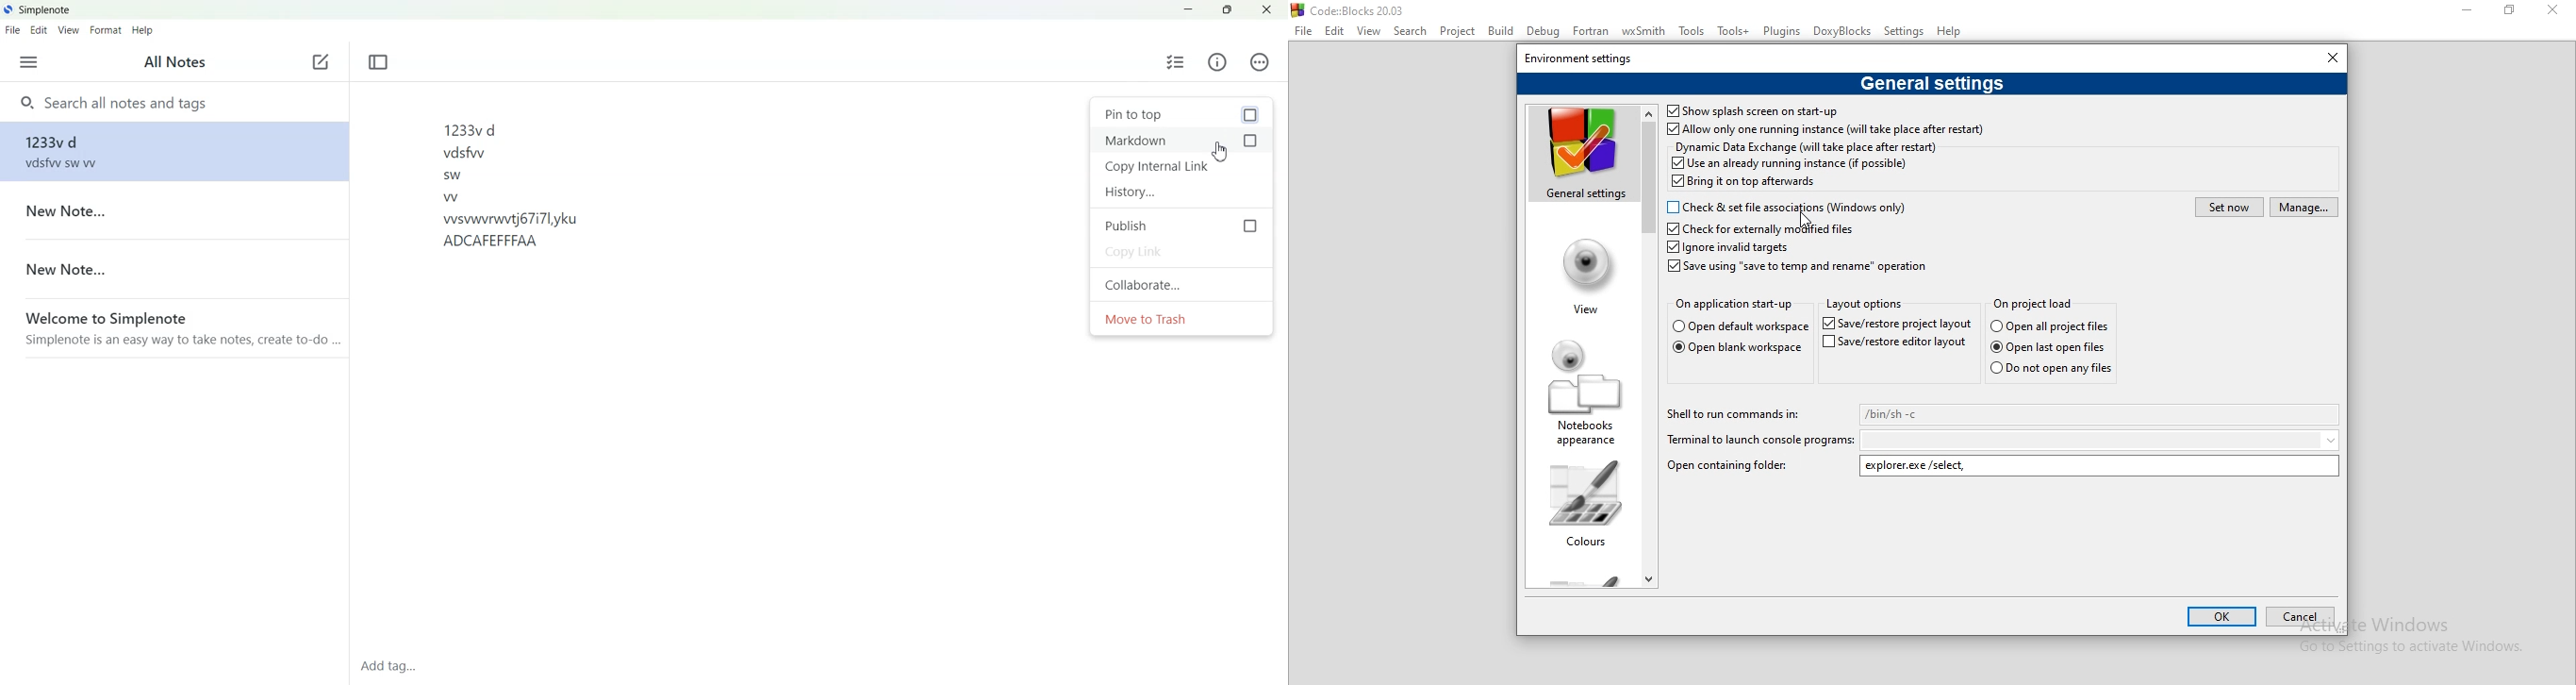 The height and width of the screenshot is (700, 2576). I want to click on general settings, so click(1930, 85).